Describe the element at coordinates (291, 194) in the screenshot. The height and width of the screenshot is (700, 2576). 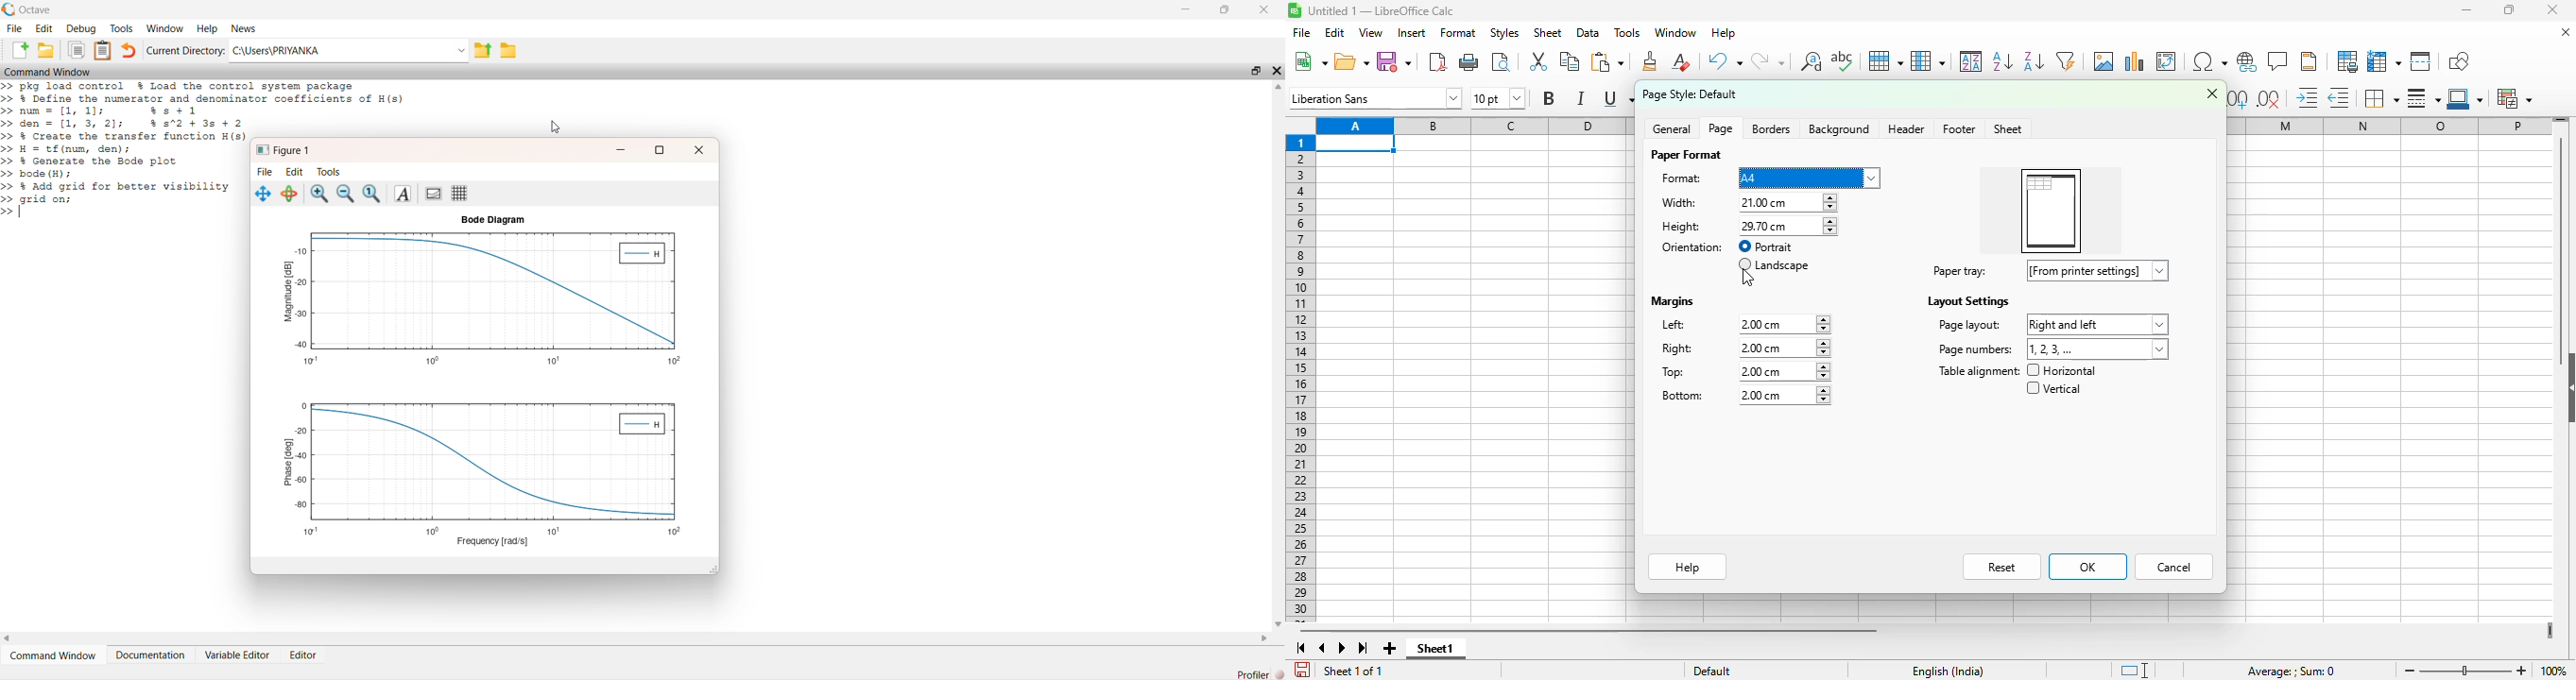
I see `Rotate` at that location.